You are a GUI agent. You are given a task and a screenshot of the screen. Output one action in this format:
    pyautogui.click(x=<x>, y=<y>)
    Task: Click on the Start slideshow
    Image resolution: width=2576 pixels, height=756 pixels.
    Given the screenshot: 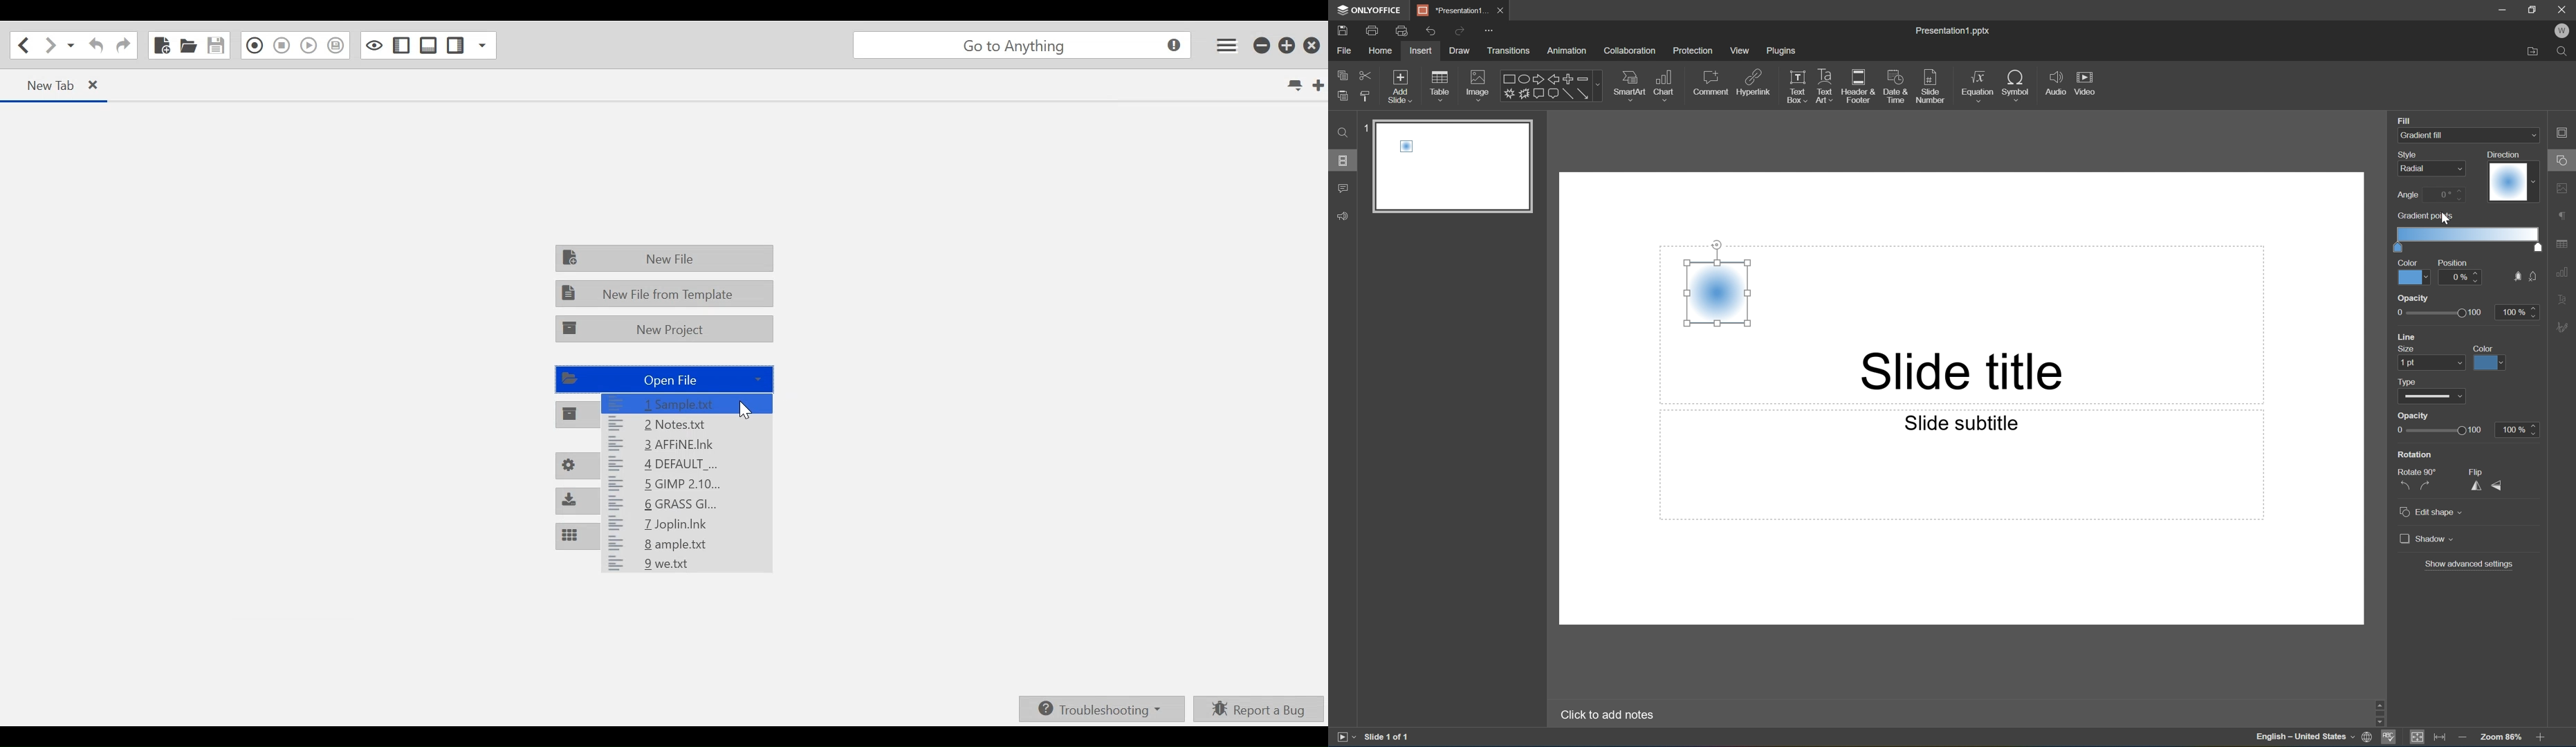 What is the action you would take?
    pyautogui.click(x=1345, y=737)
    